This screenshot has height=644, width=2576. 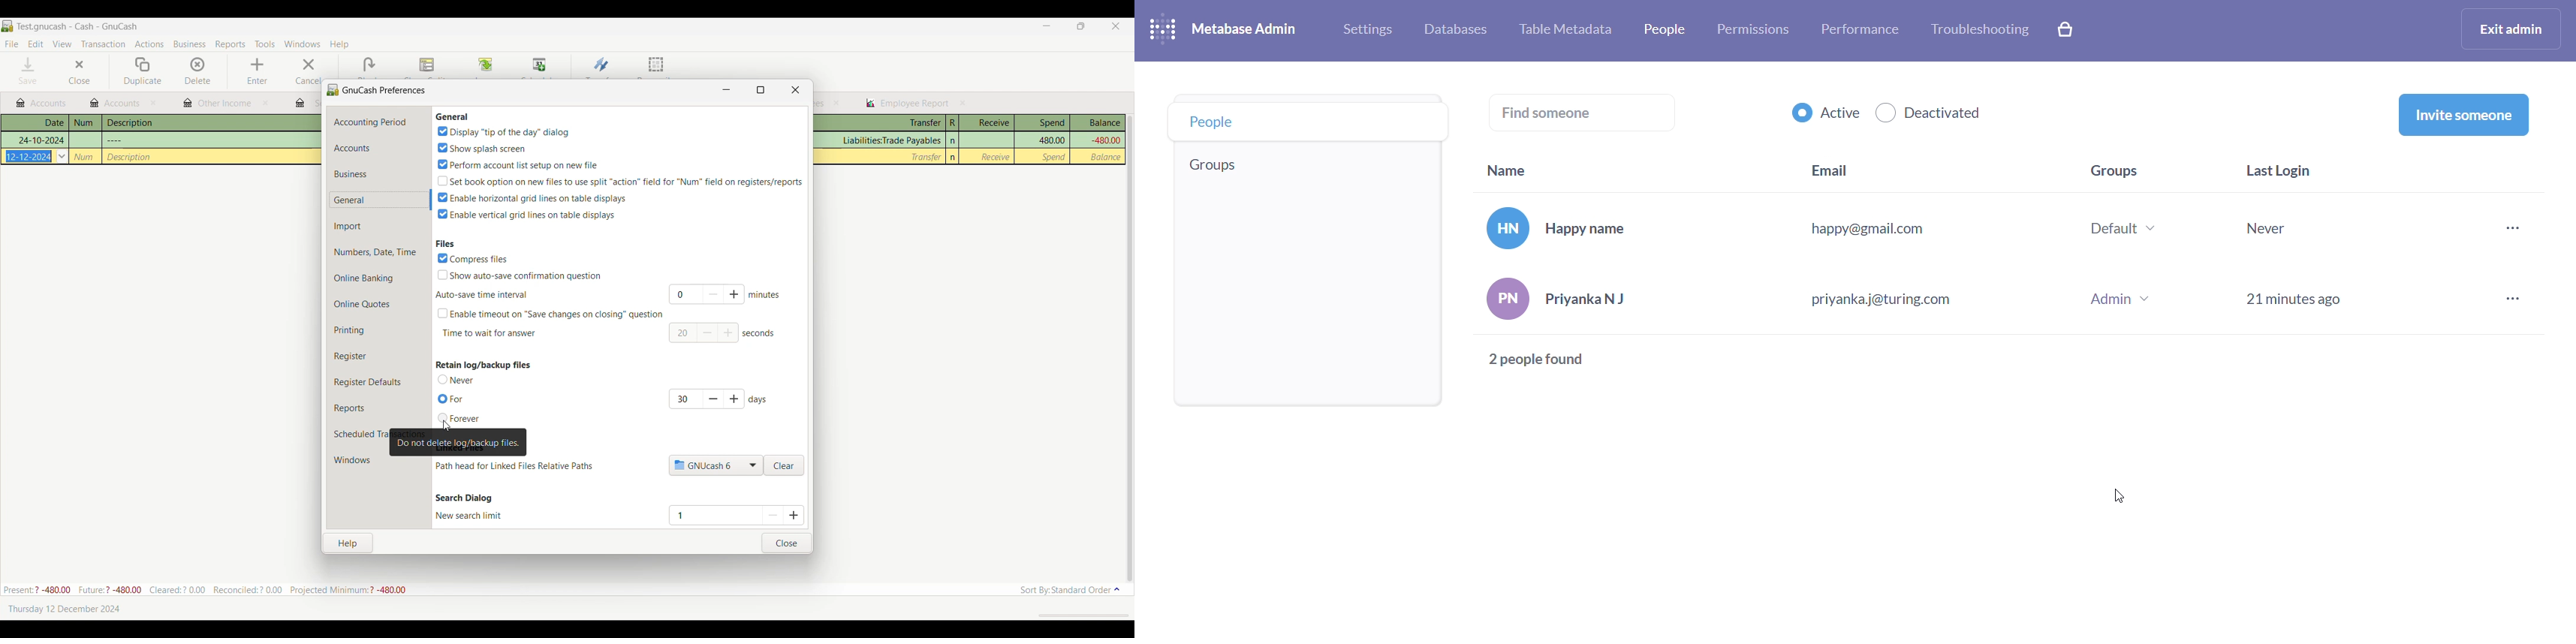 I want to click on , so click(x=40, y=140).